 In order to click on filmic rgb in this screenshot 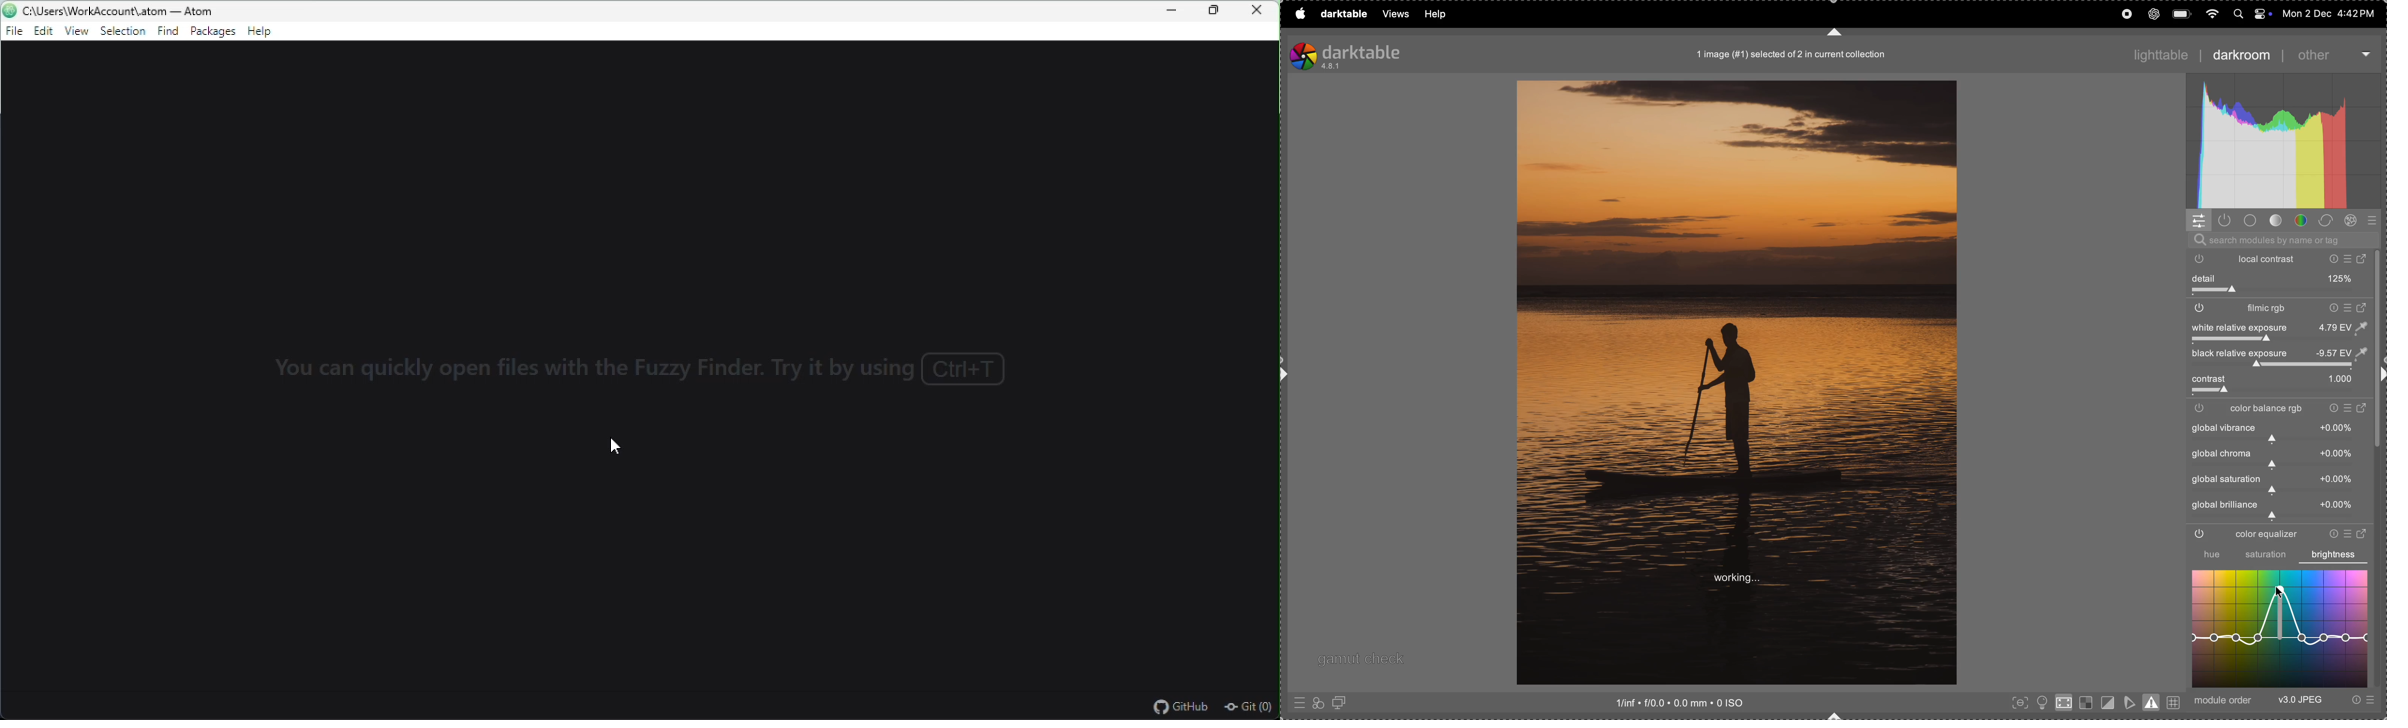, I will do `click(2279, 309)`.